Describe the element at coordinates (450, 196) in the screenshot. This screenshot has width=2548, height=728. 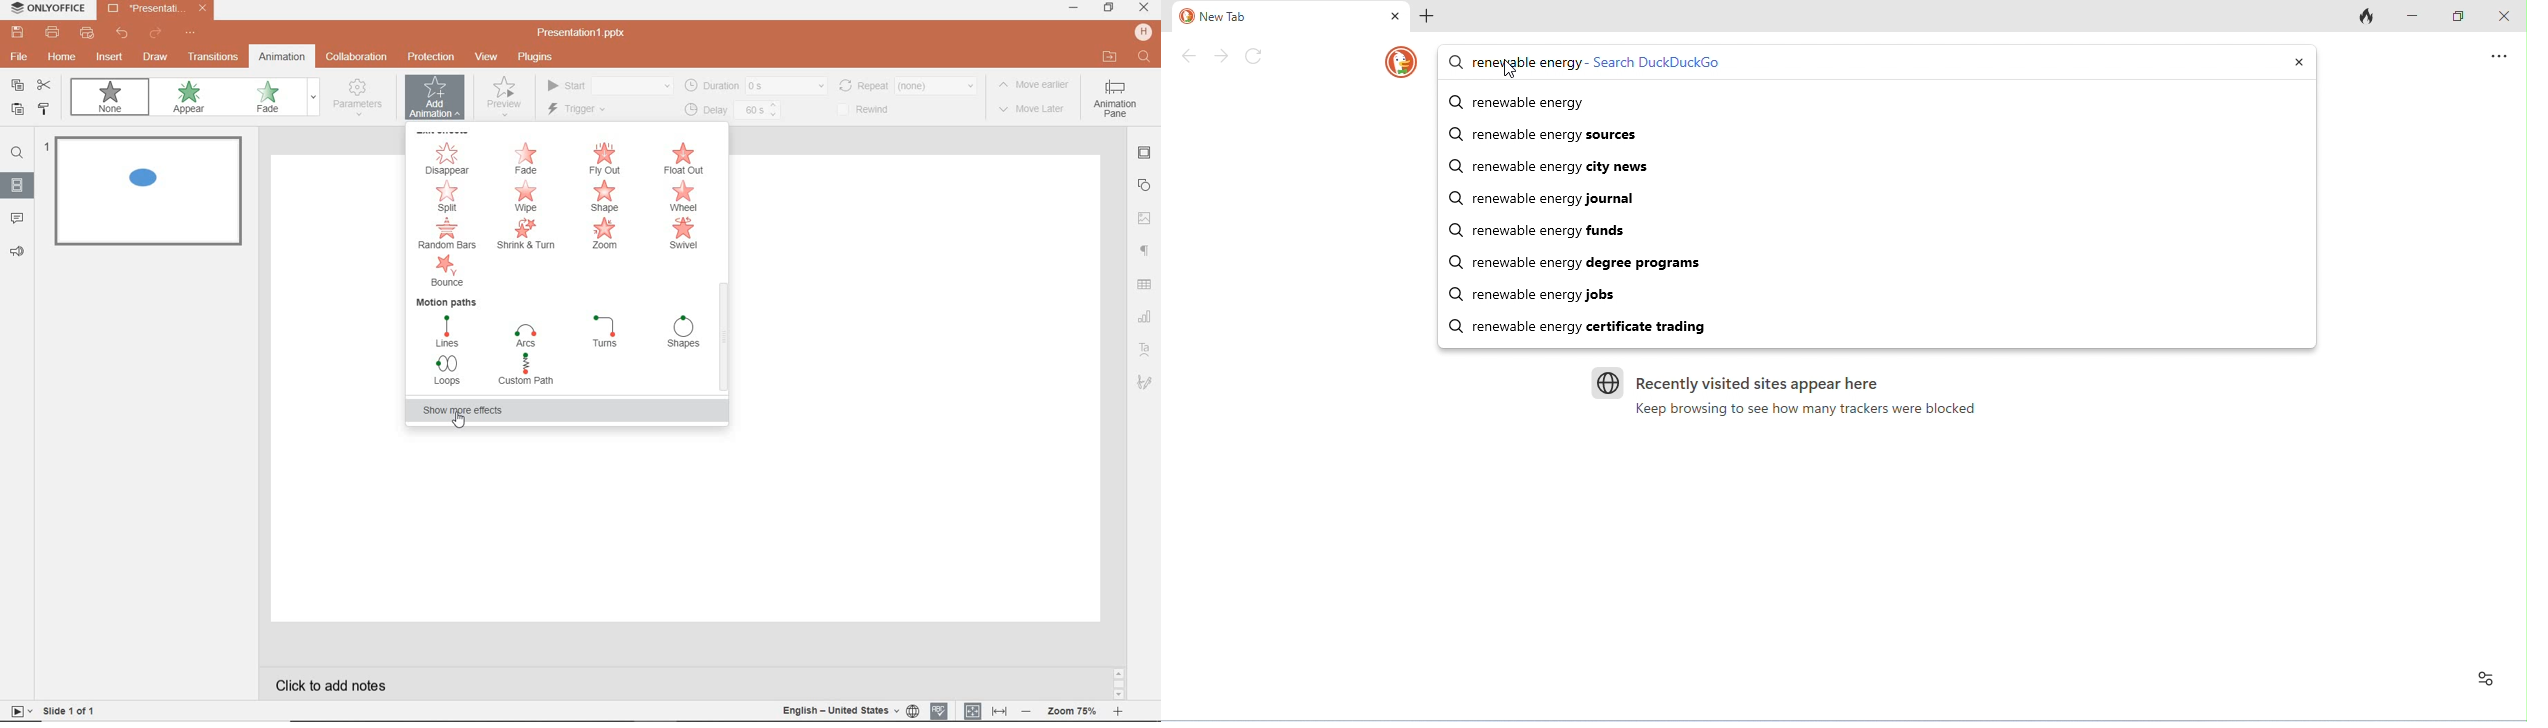
I see `SPLIT` at that location.